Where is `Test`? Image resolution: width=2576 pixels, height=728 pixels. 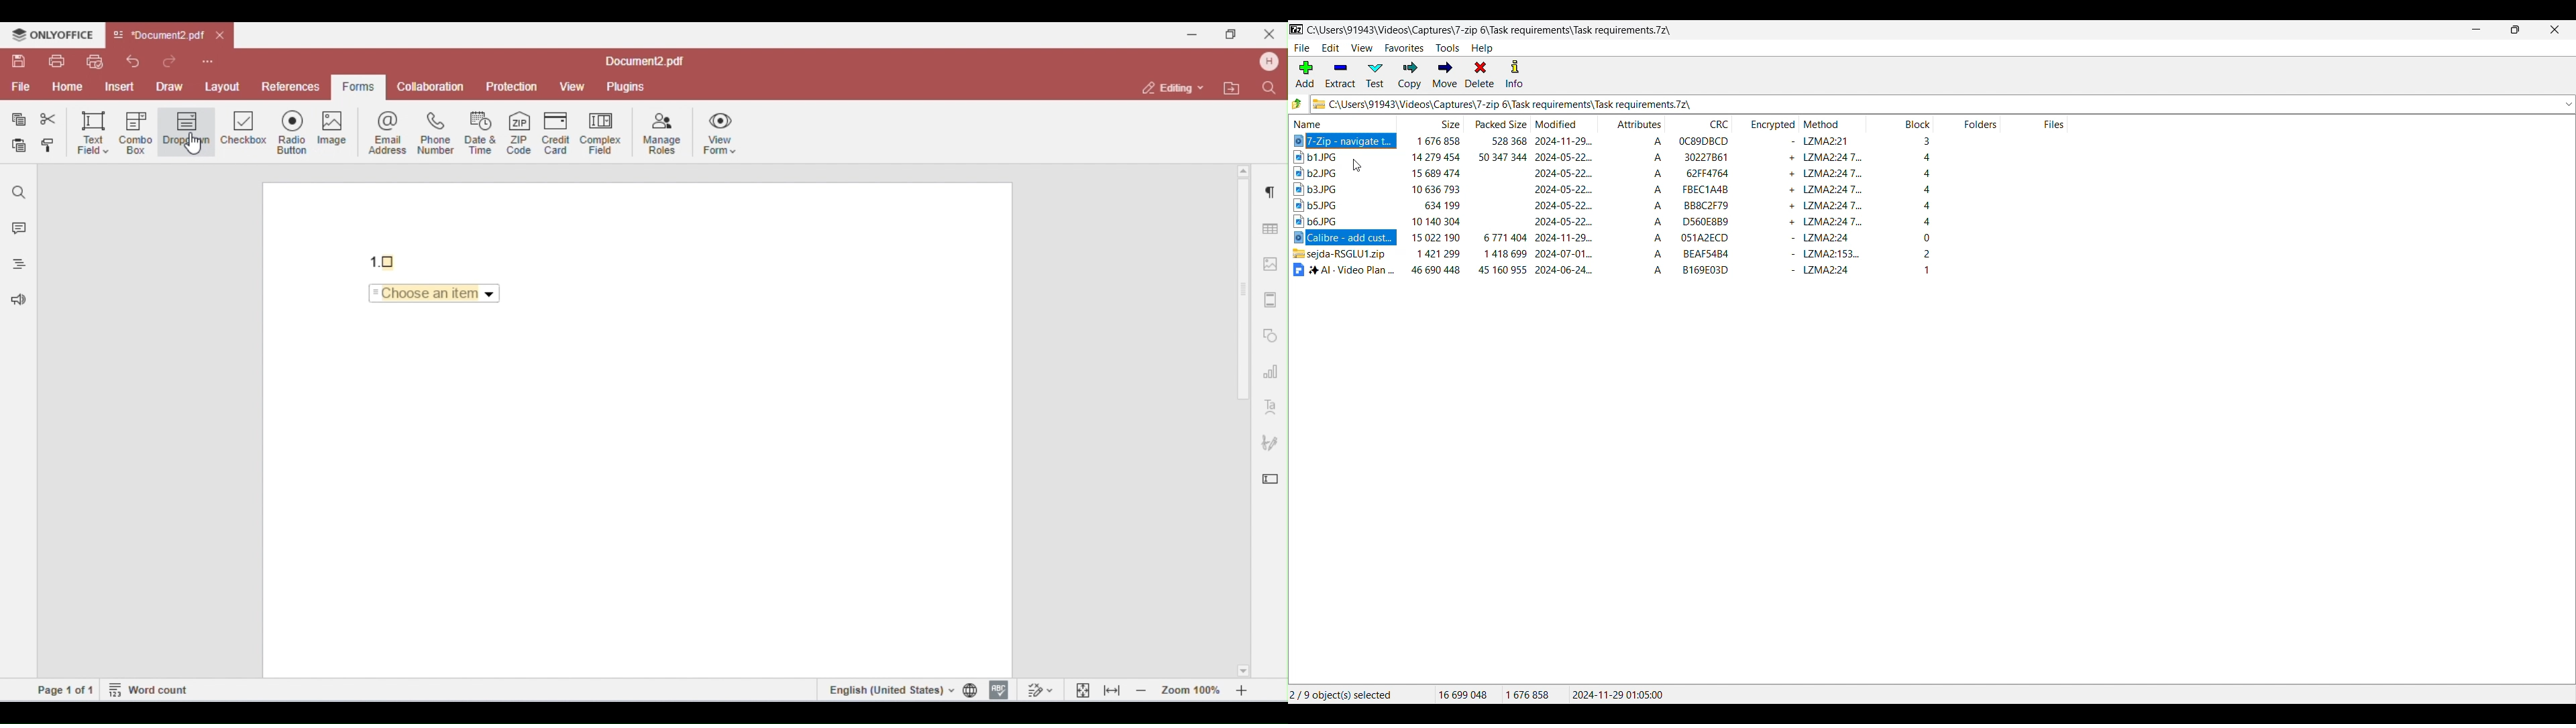
Test is located at coordinates (1375, 76).